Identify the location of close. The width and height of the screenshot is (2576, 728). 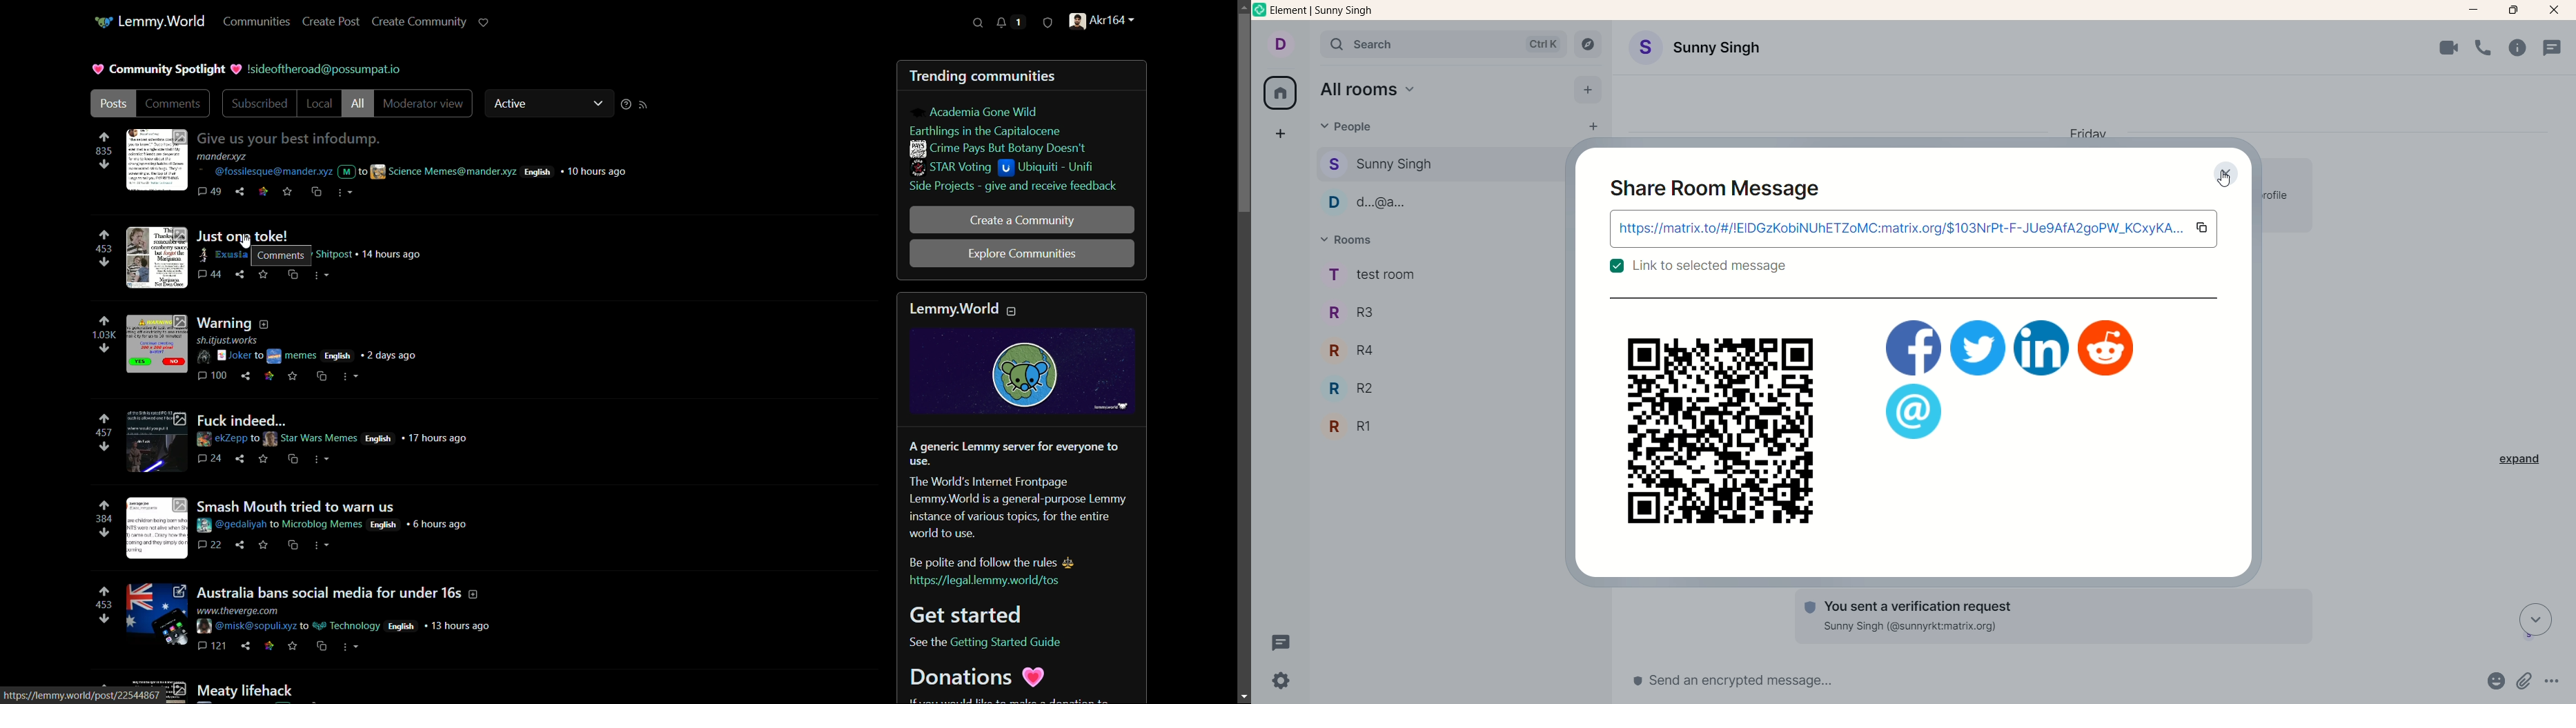
(2556, 10).